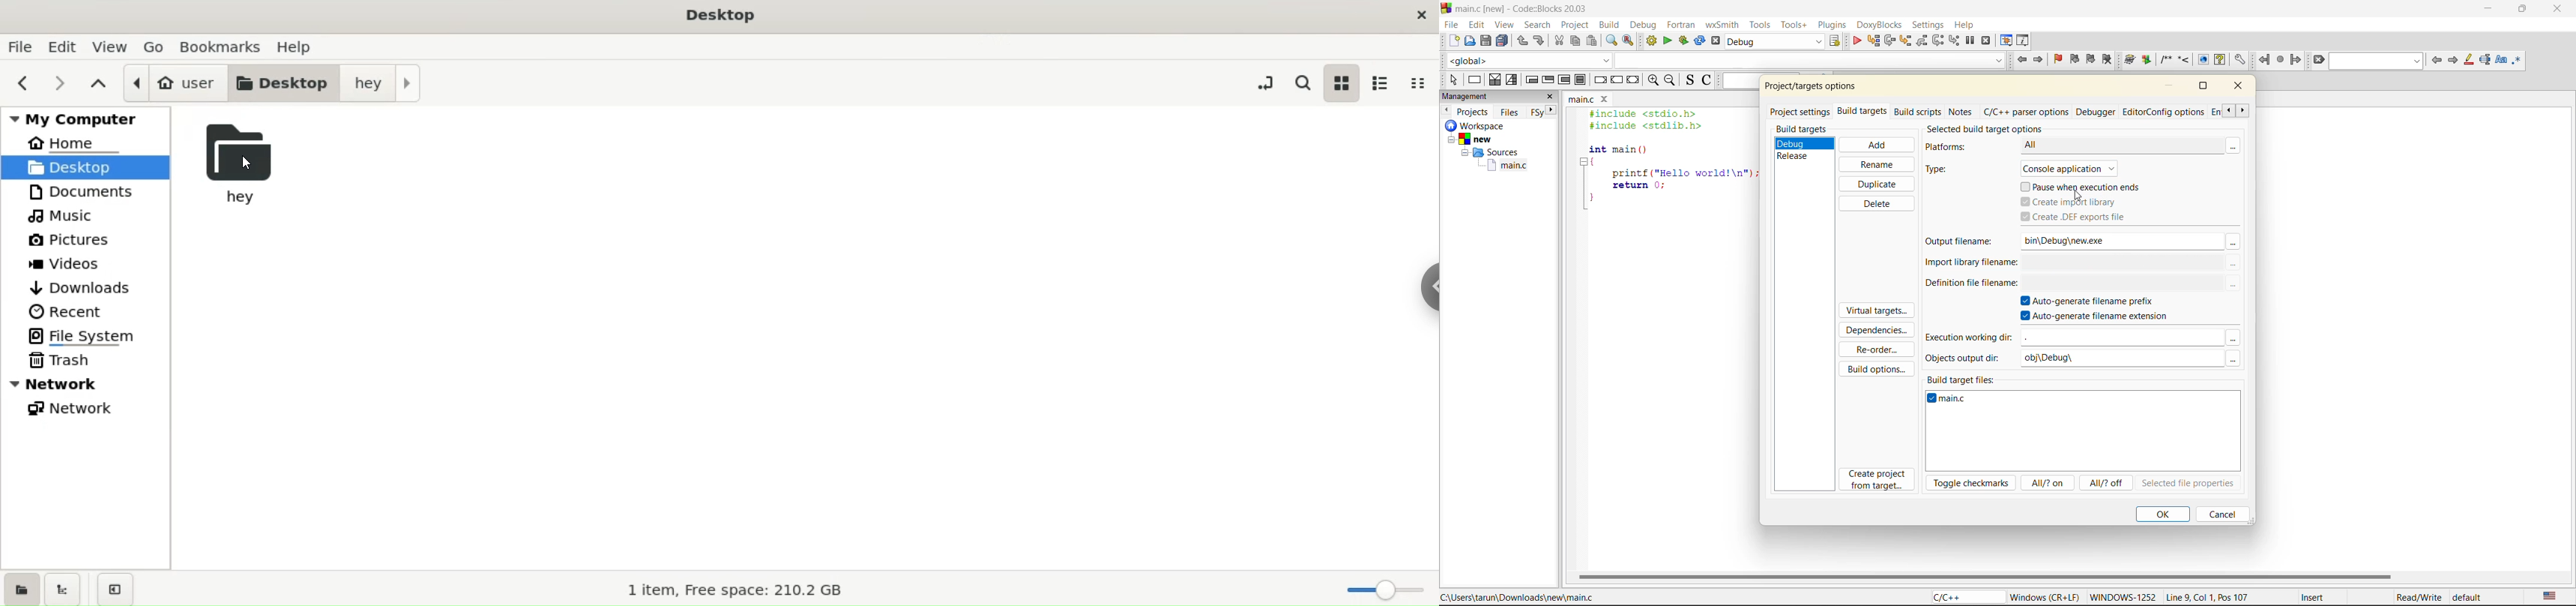 The height and width of the screenshot is (616, 2576). I want to click on projects, so click(1475, 111).